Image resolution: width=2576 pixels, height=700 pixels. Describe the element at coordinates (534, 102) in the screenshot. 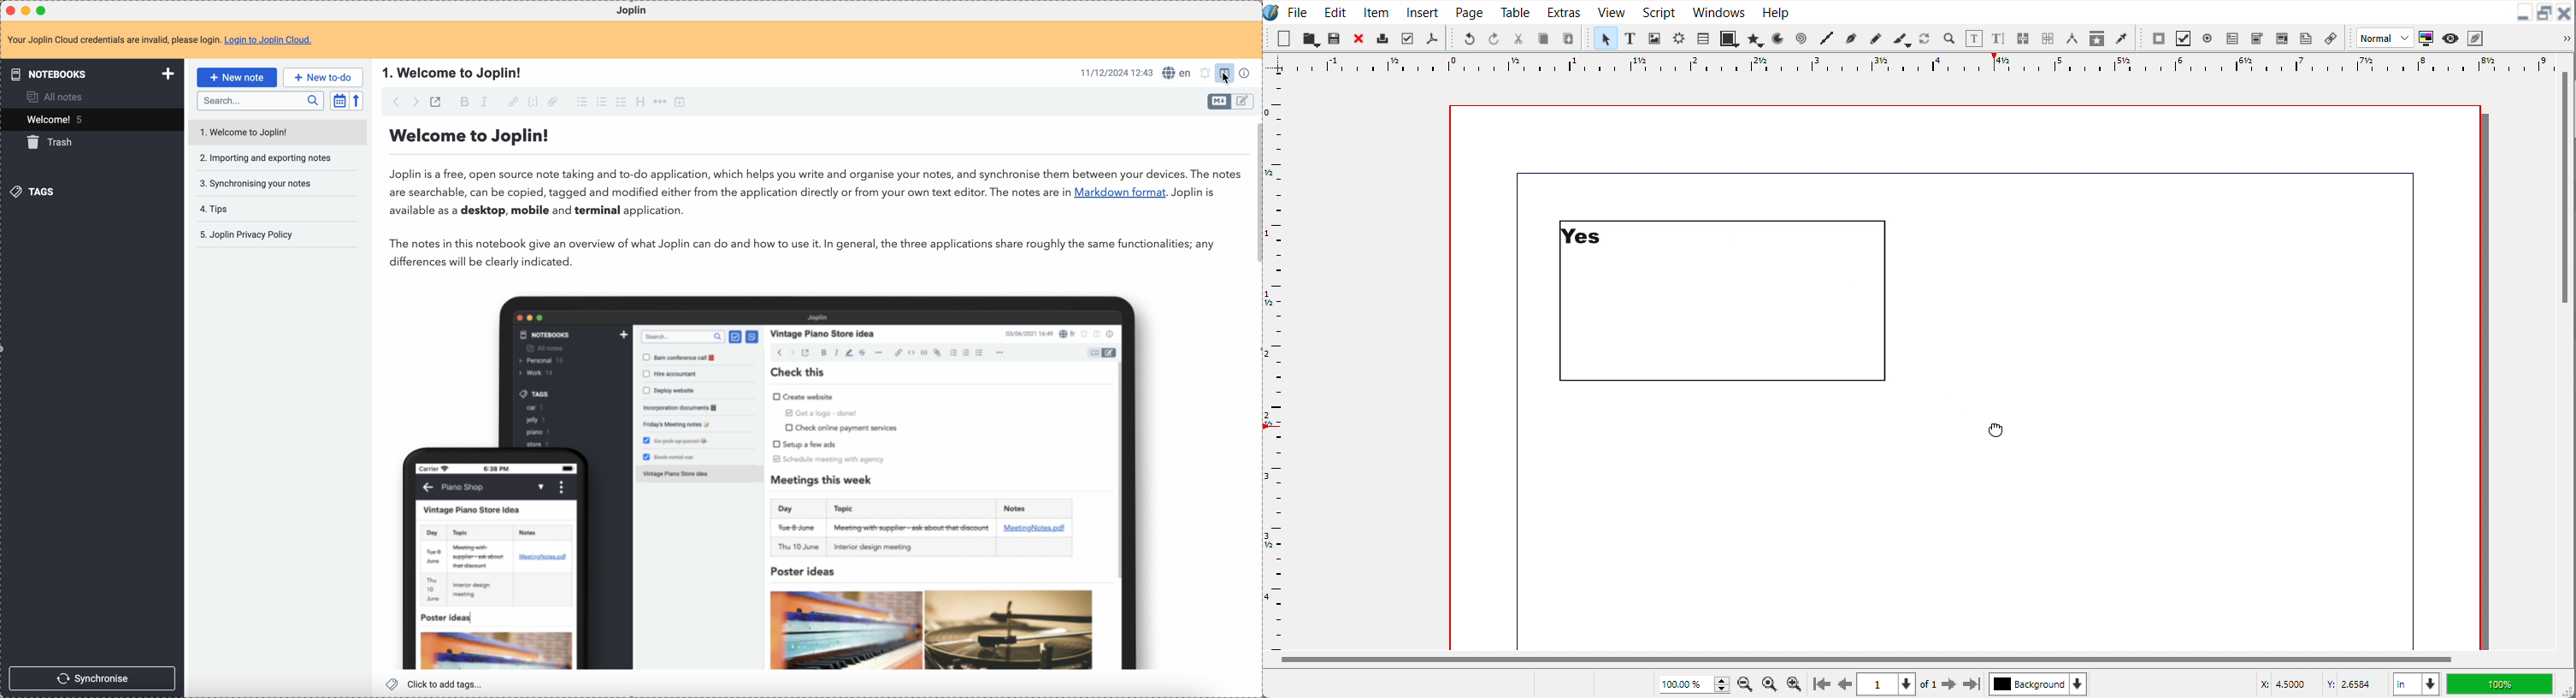

I see `code` at that location.